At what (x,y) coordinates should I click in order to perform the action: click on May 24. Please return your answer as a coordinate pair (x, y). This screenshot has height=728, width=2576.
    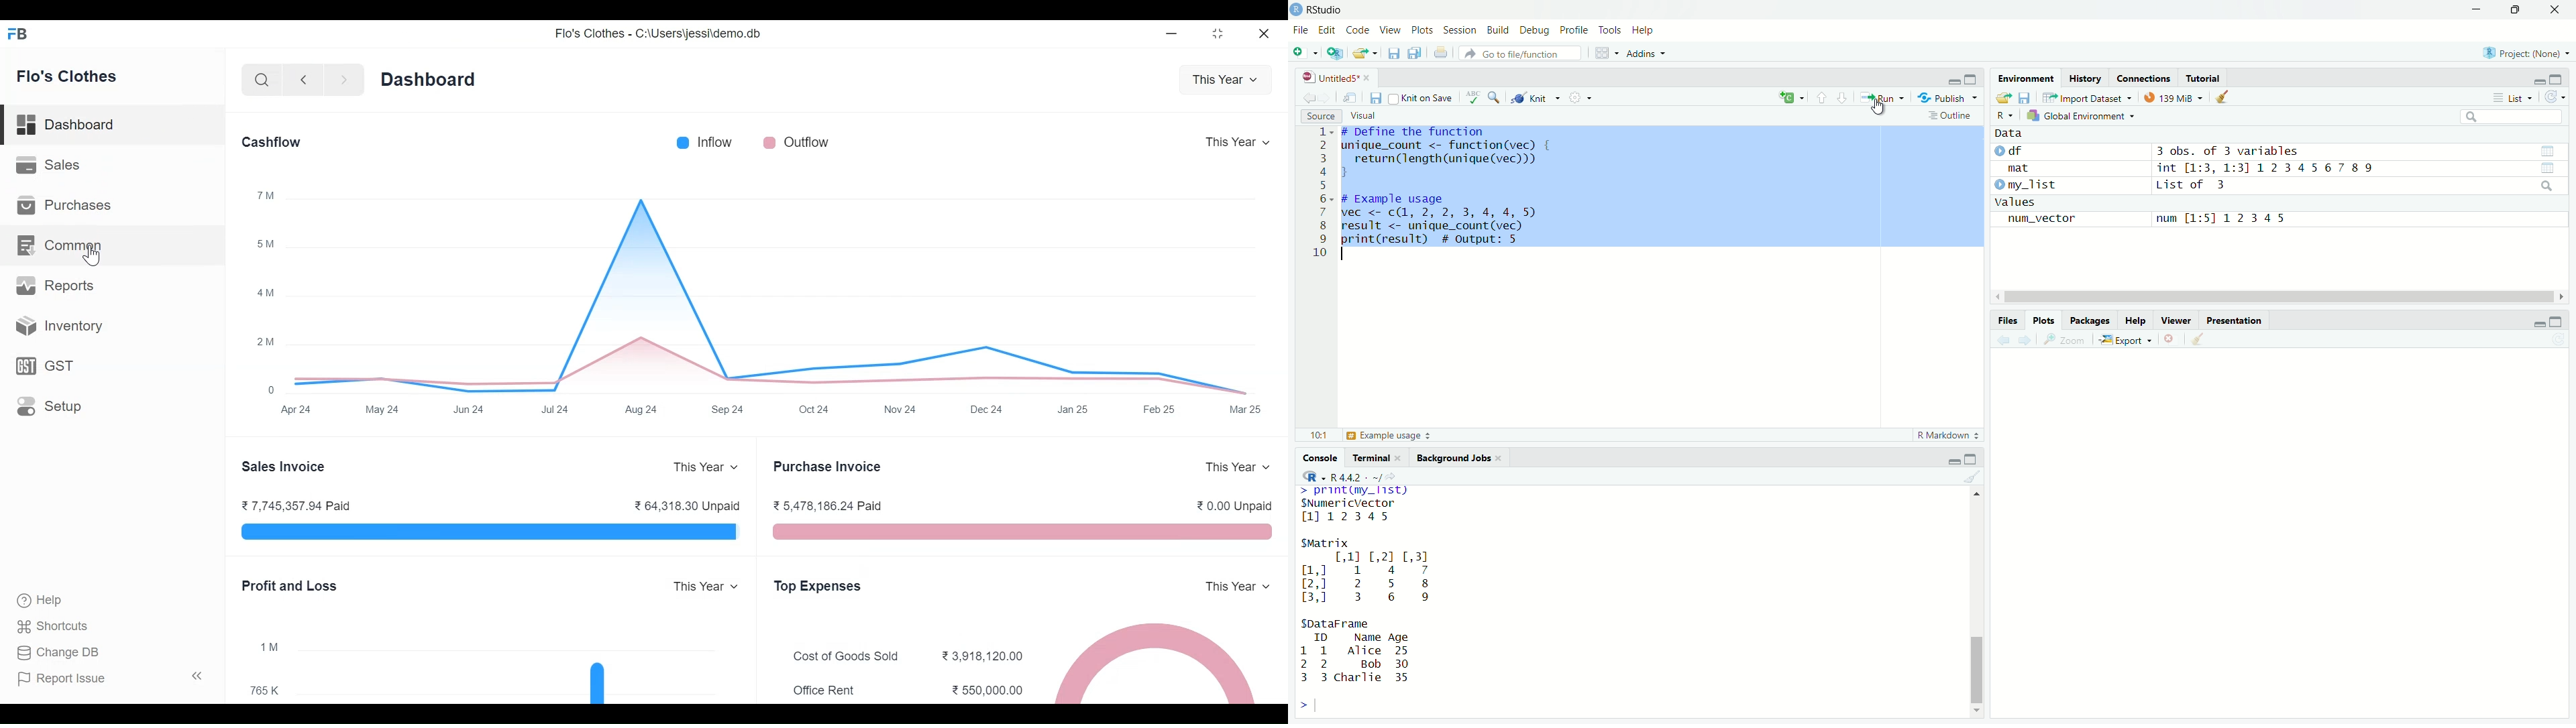
    Looking at the image, I should click on (383, 409).